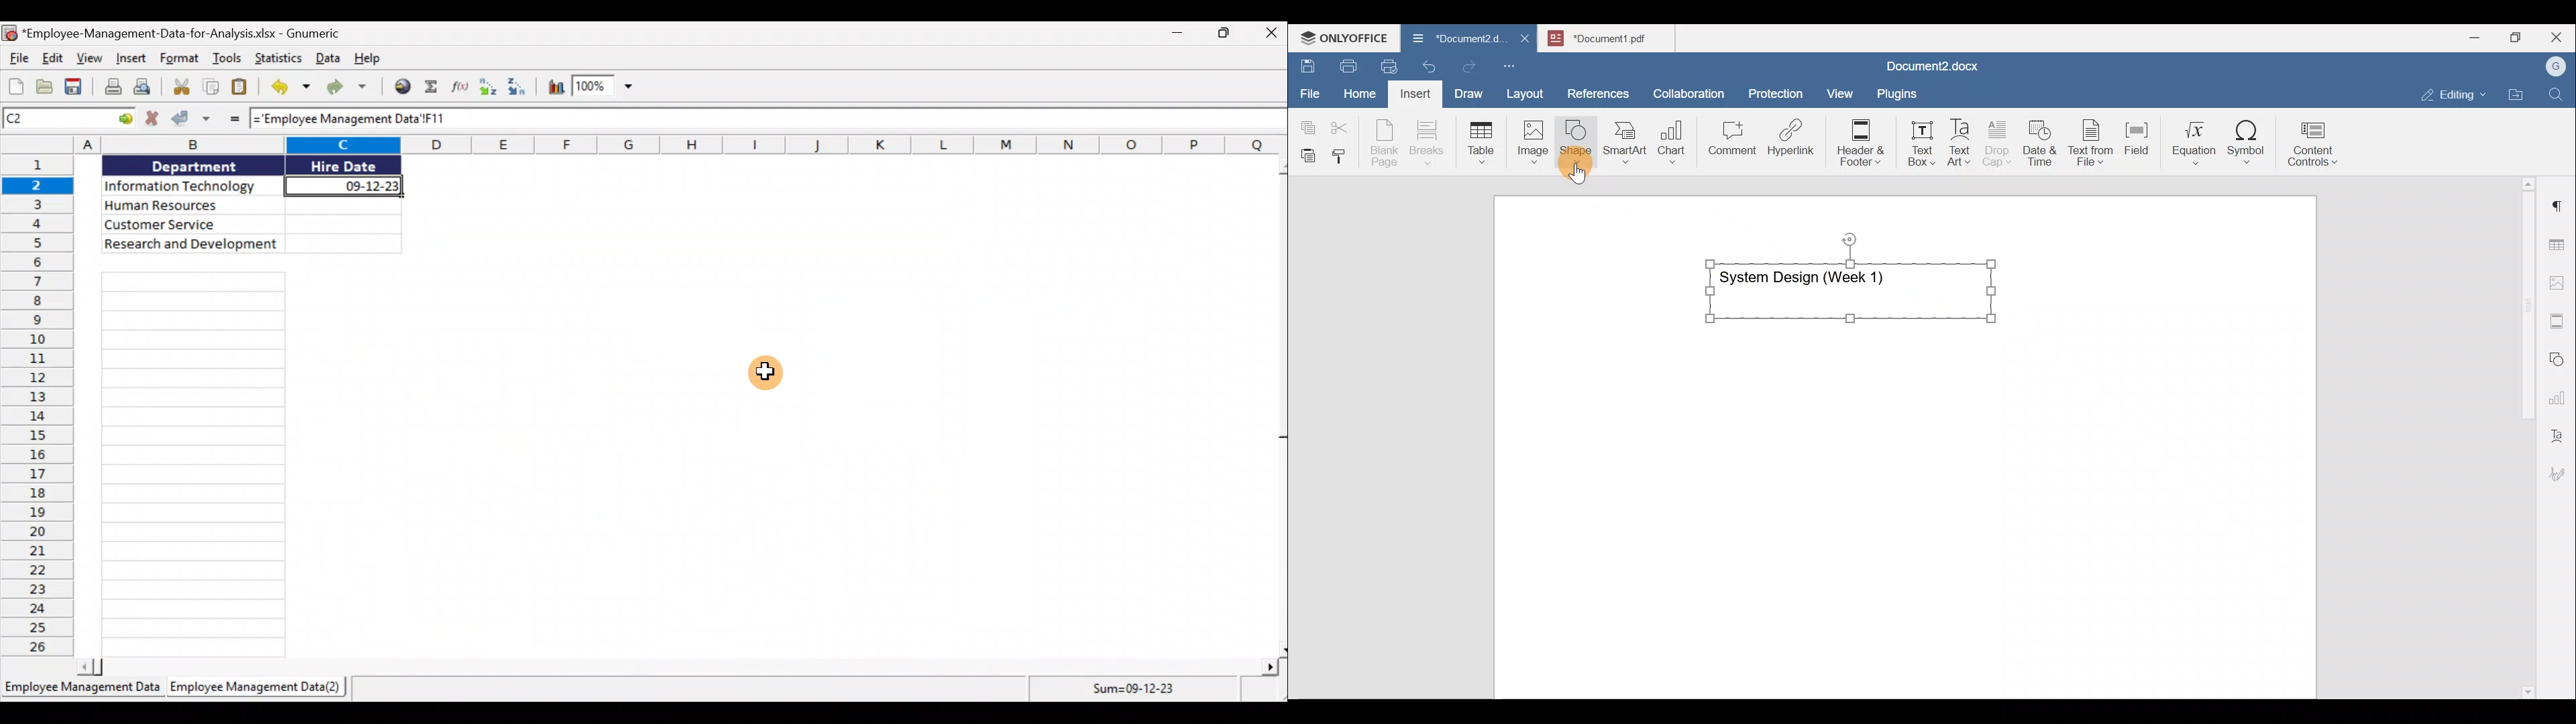  I want to click on Comment, so click(1728, 141).